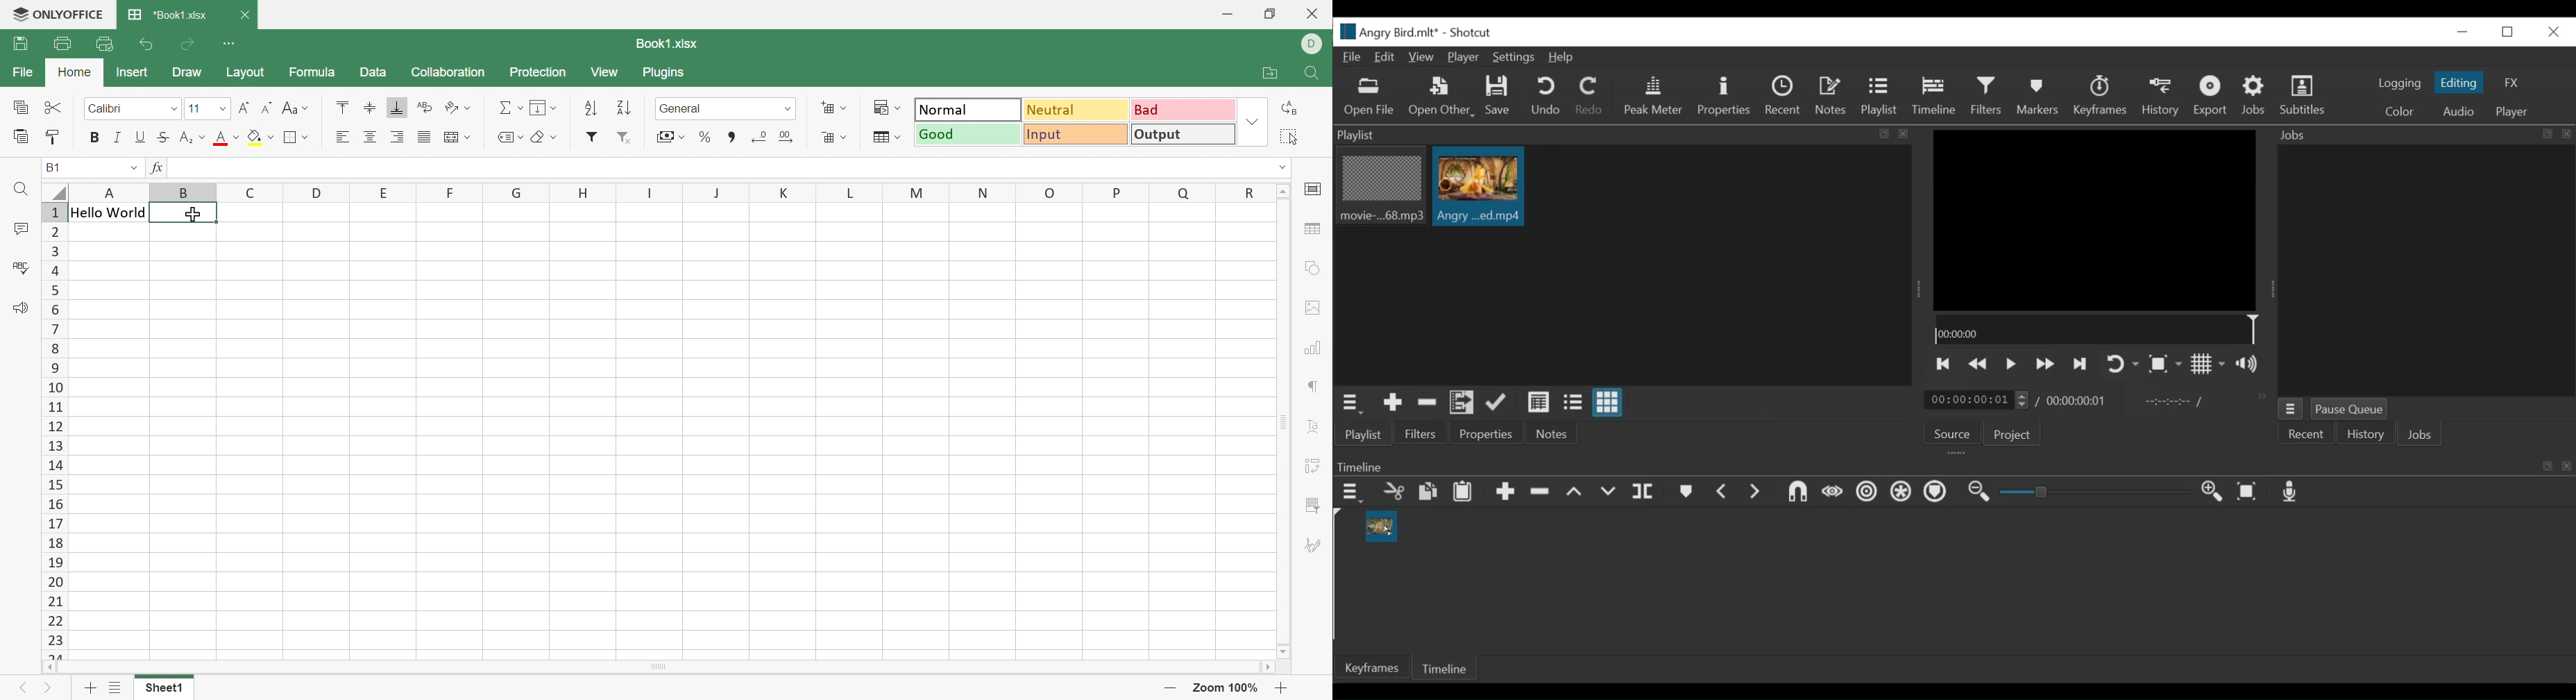 Image resolution: width=2576 pixels, height=700 pixels. Describe the element at coordinates (1687, 492) in the screenshot. I see `Markers` at that location.